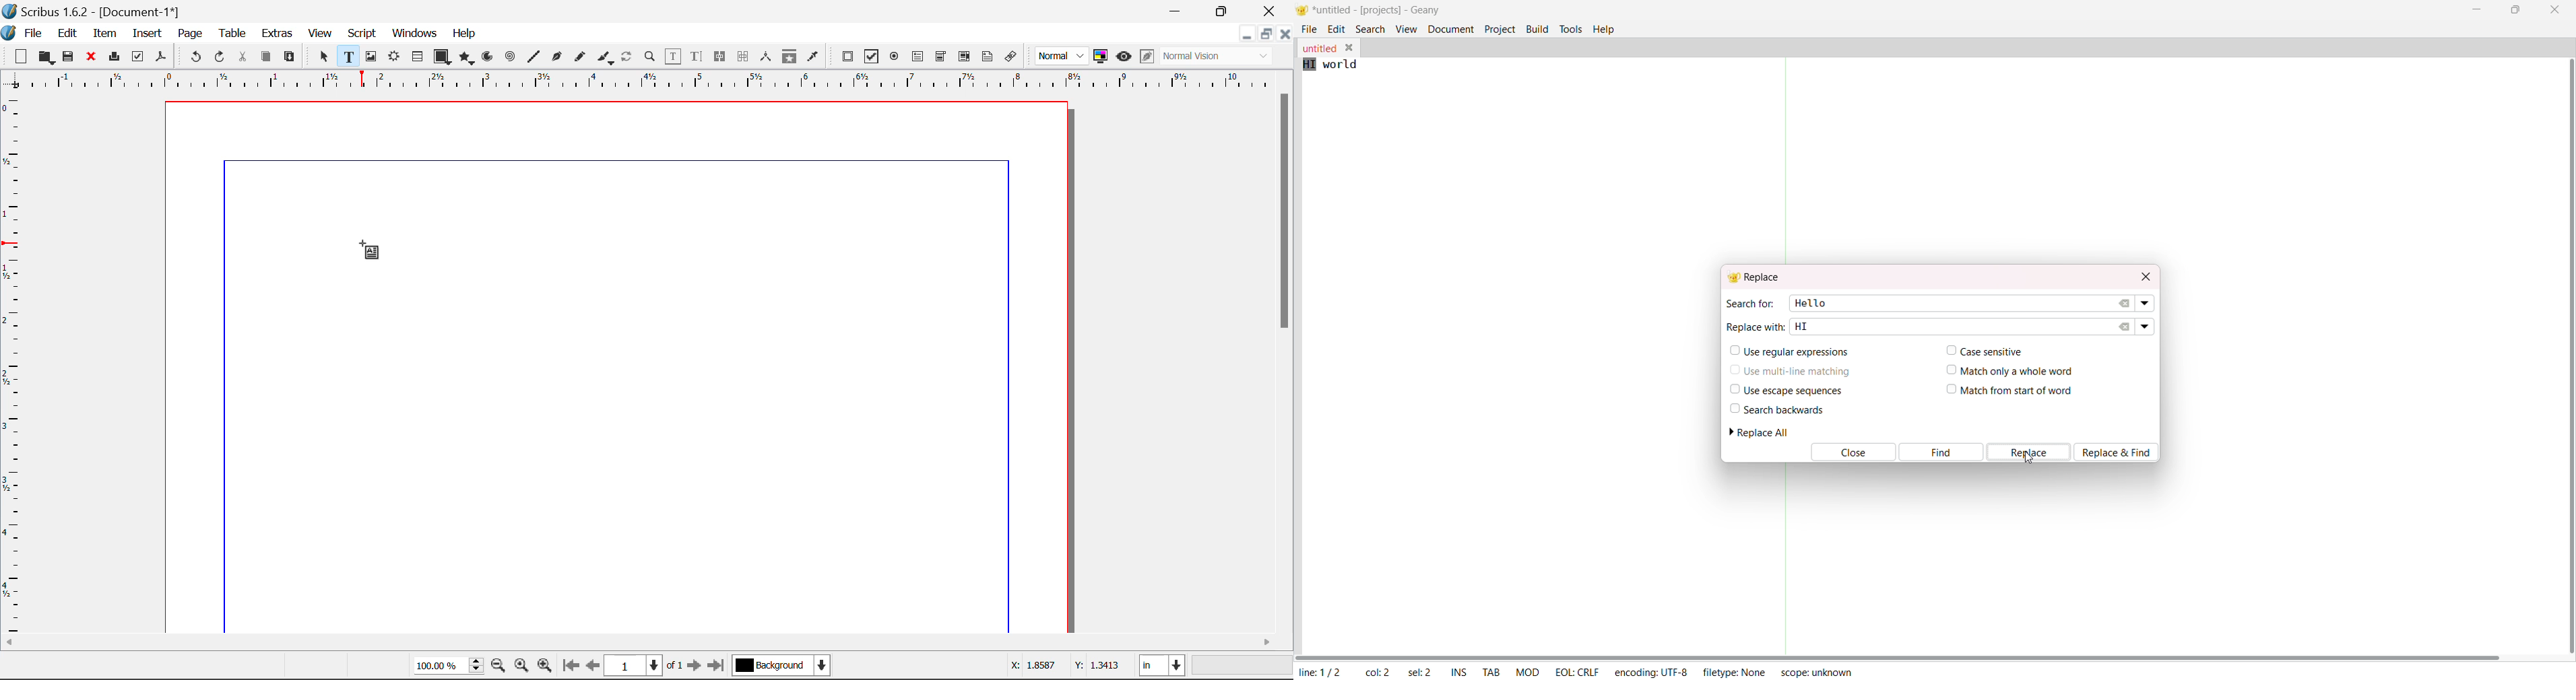  What do you see at coordinates (645, 665) in the screenshot?
I see `Page 1 of 1` at bounding box center [645, 665].